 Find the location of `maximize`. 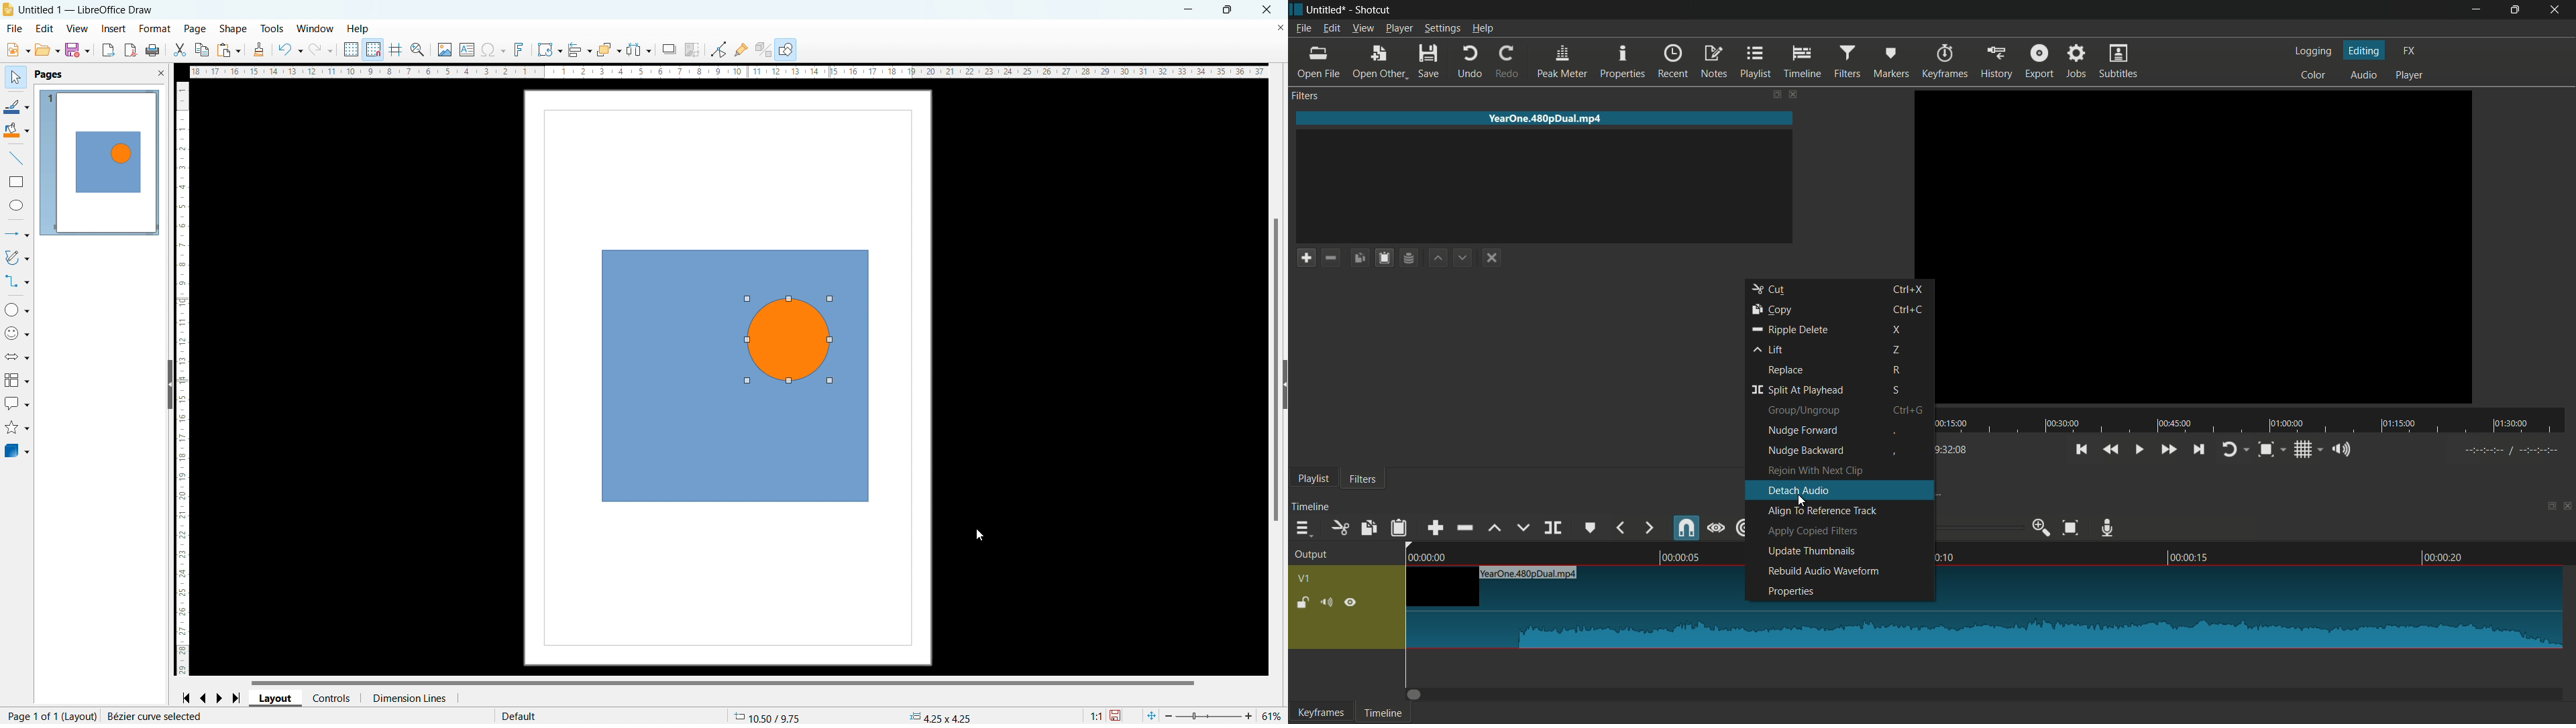

maximize is located at coordinates (1228, 10).